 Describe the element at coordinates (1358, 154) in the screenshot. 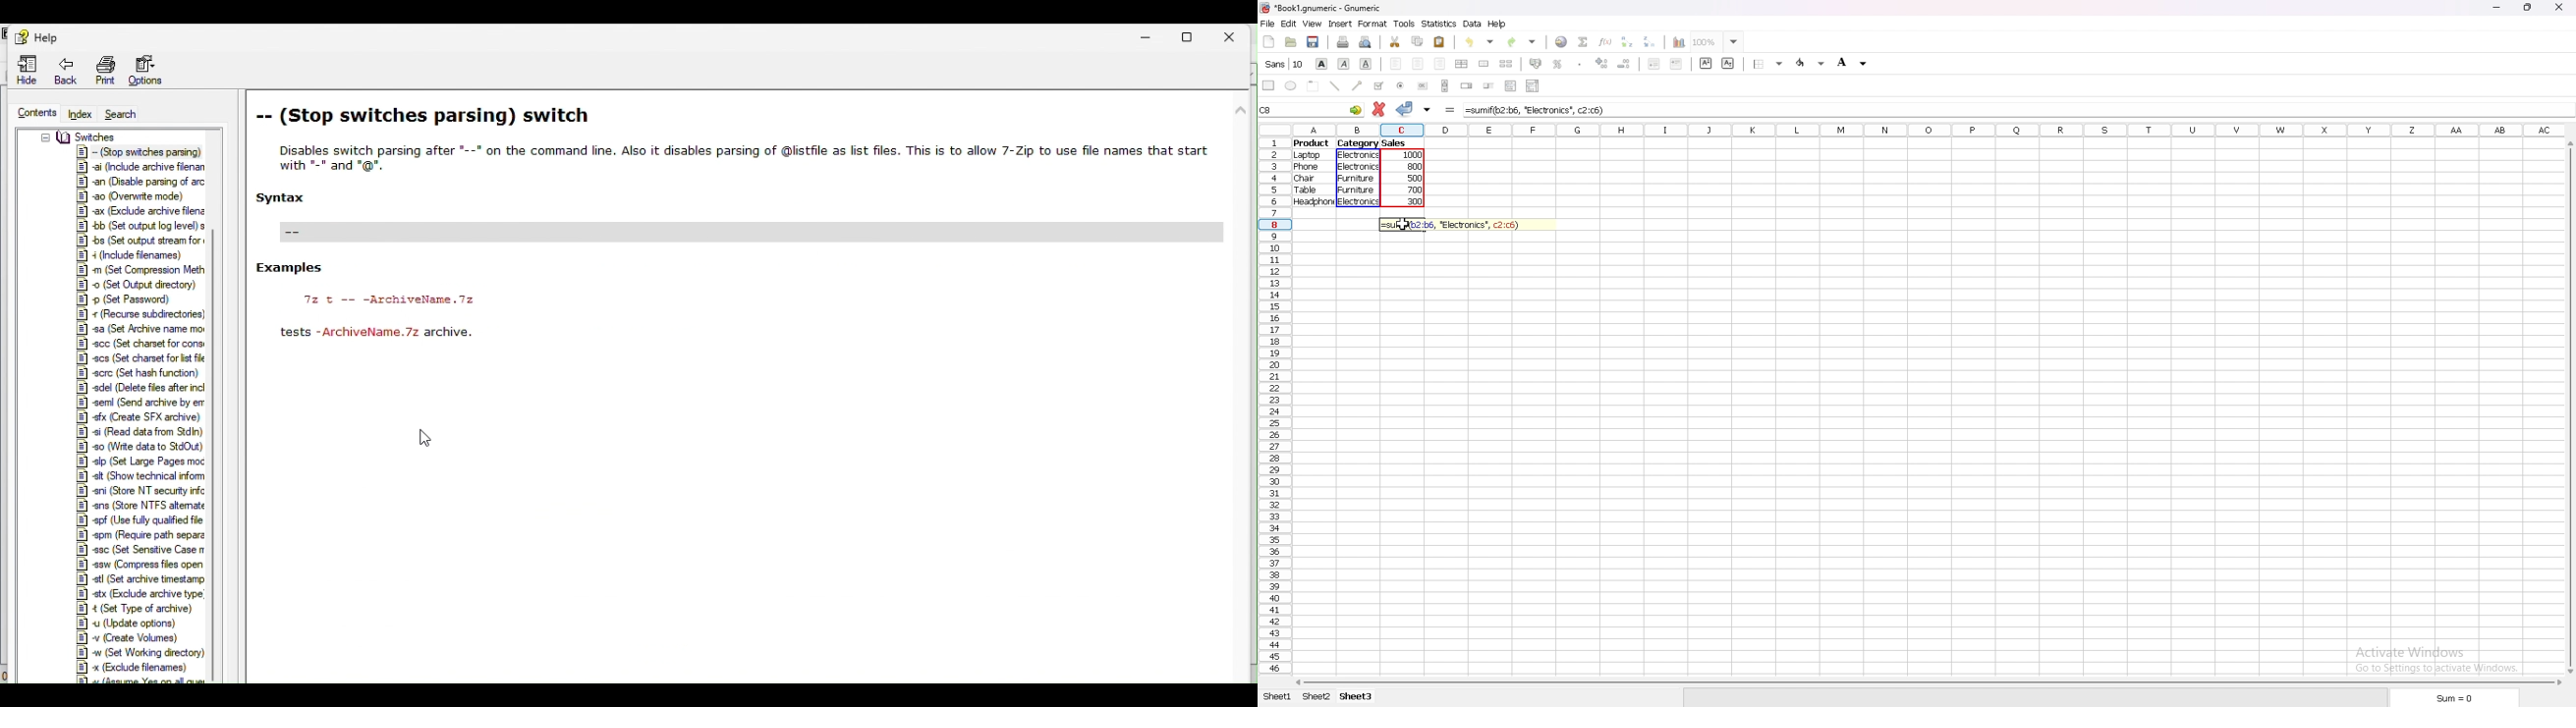

I see `electronics` at that location.